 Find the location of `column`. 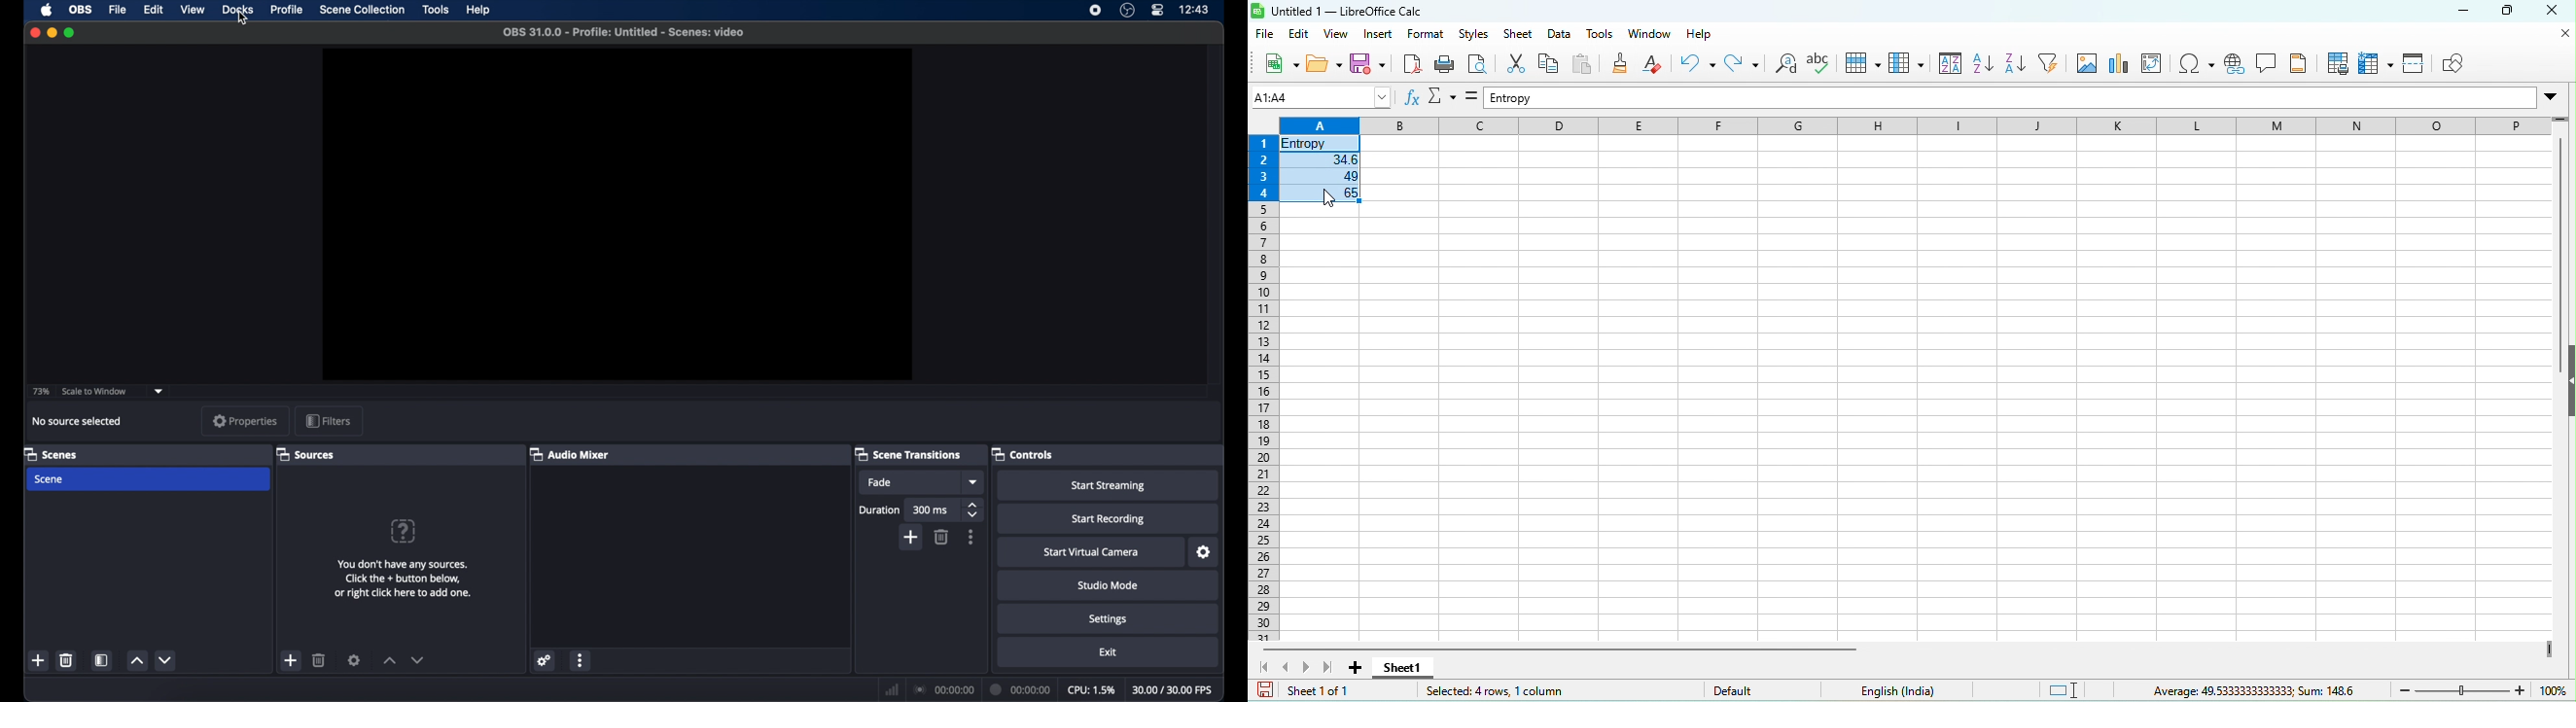

column is located at coordinates (1903, 63).